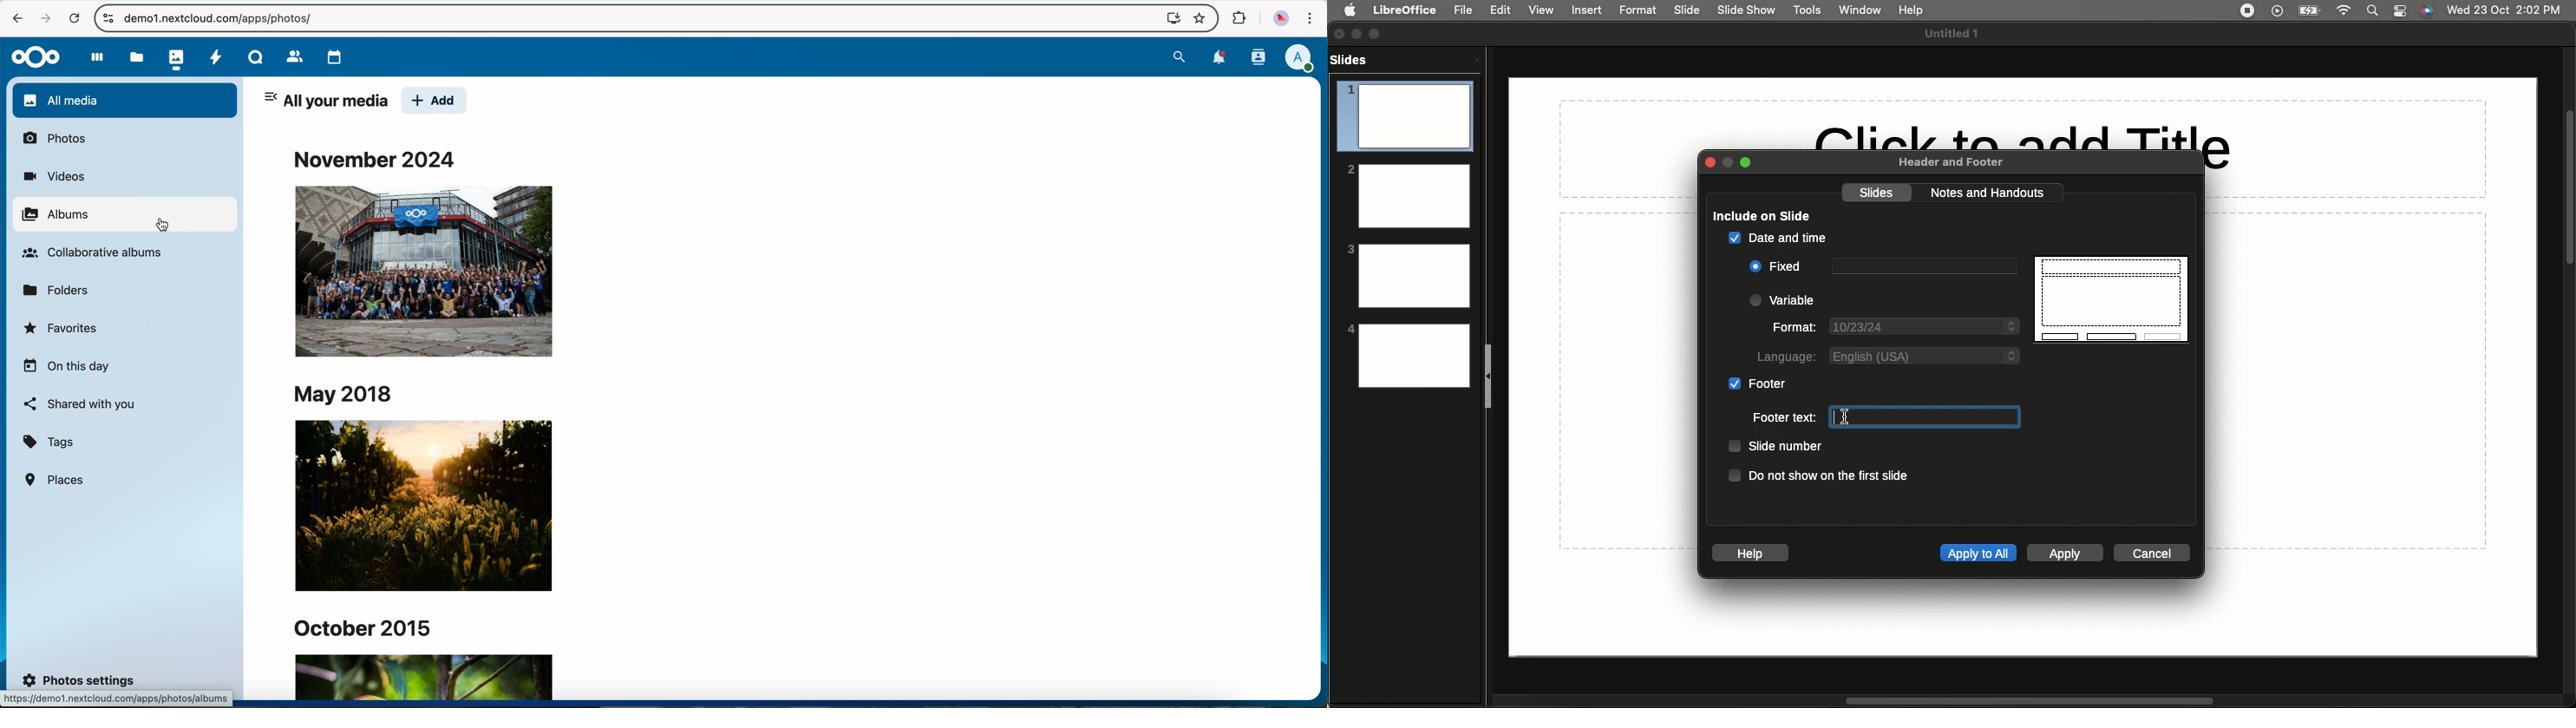 The image size is (2576, 728). Describe the element at coordinates (92, 56) in the screenshot. I see `dashboard` at that location.